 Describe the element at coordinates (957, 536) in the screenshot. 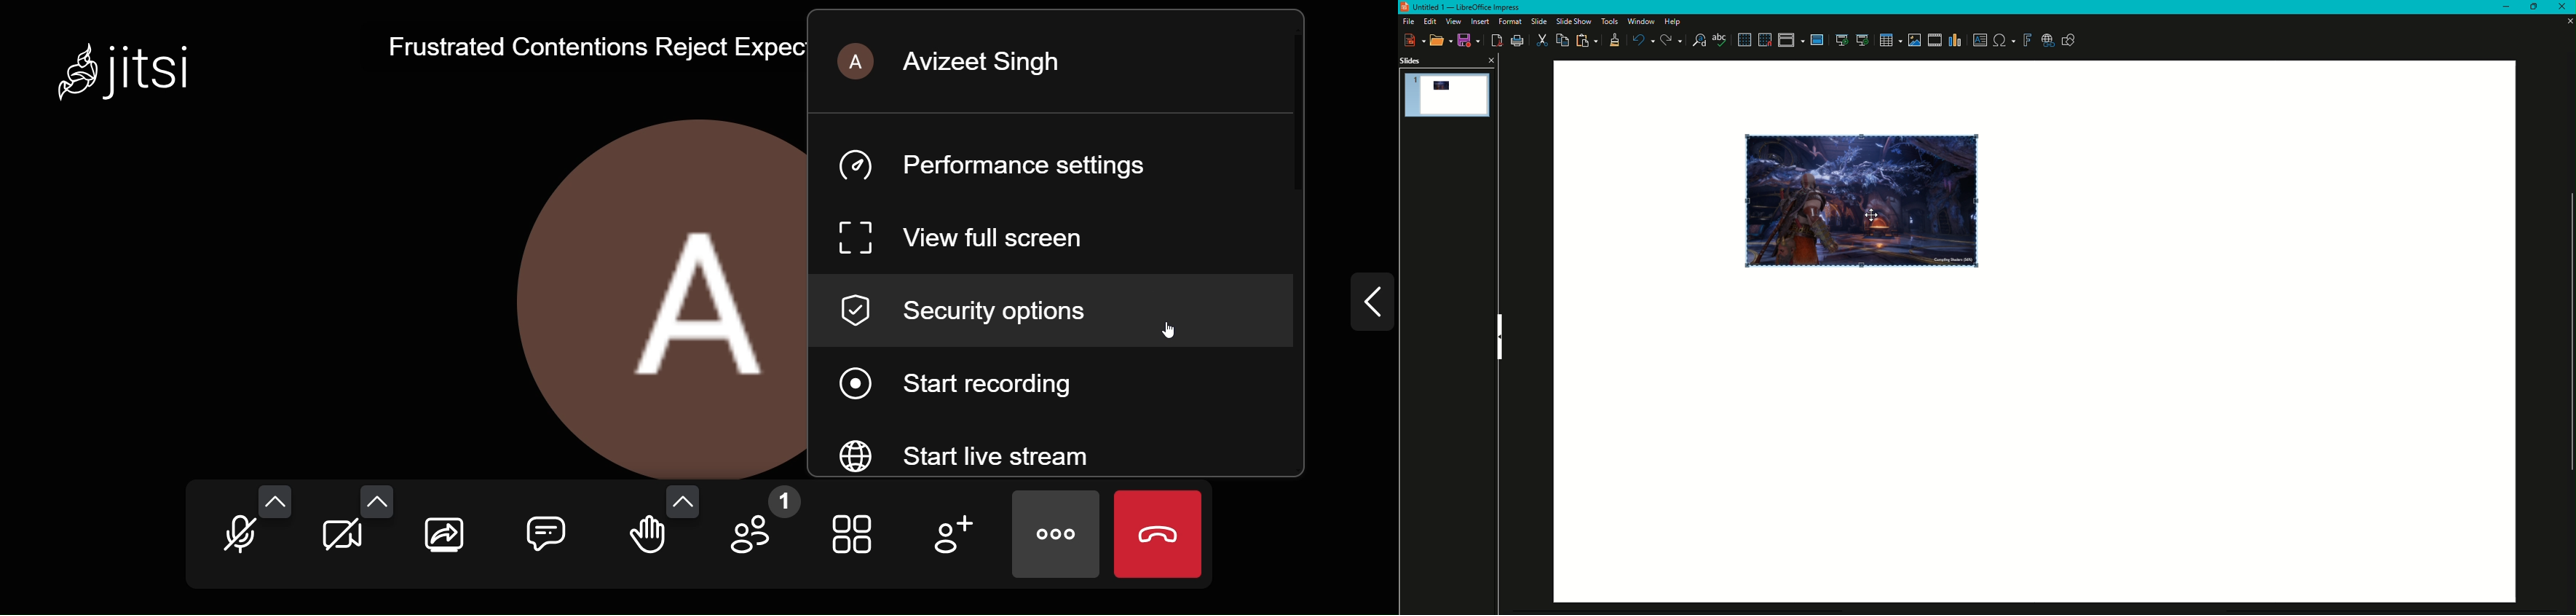

I see `add participants` at that location.